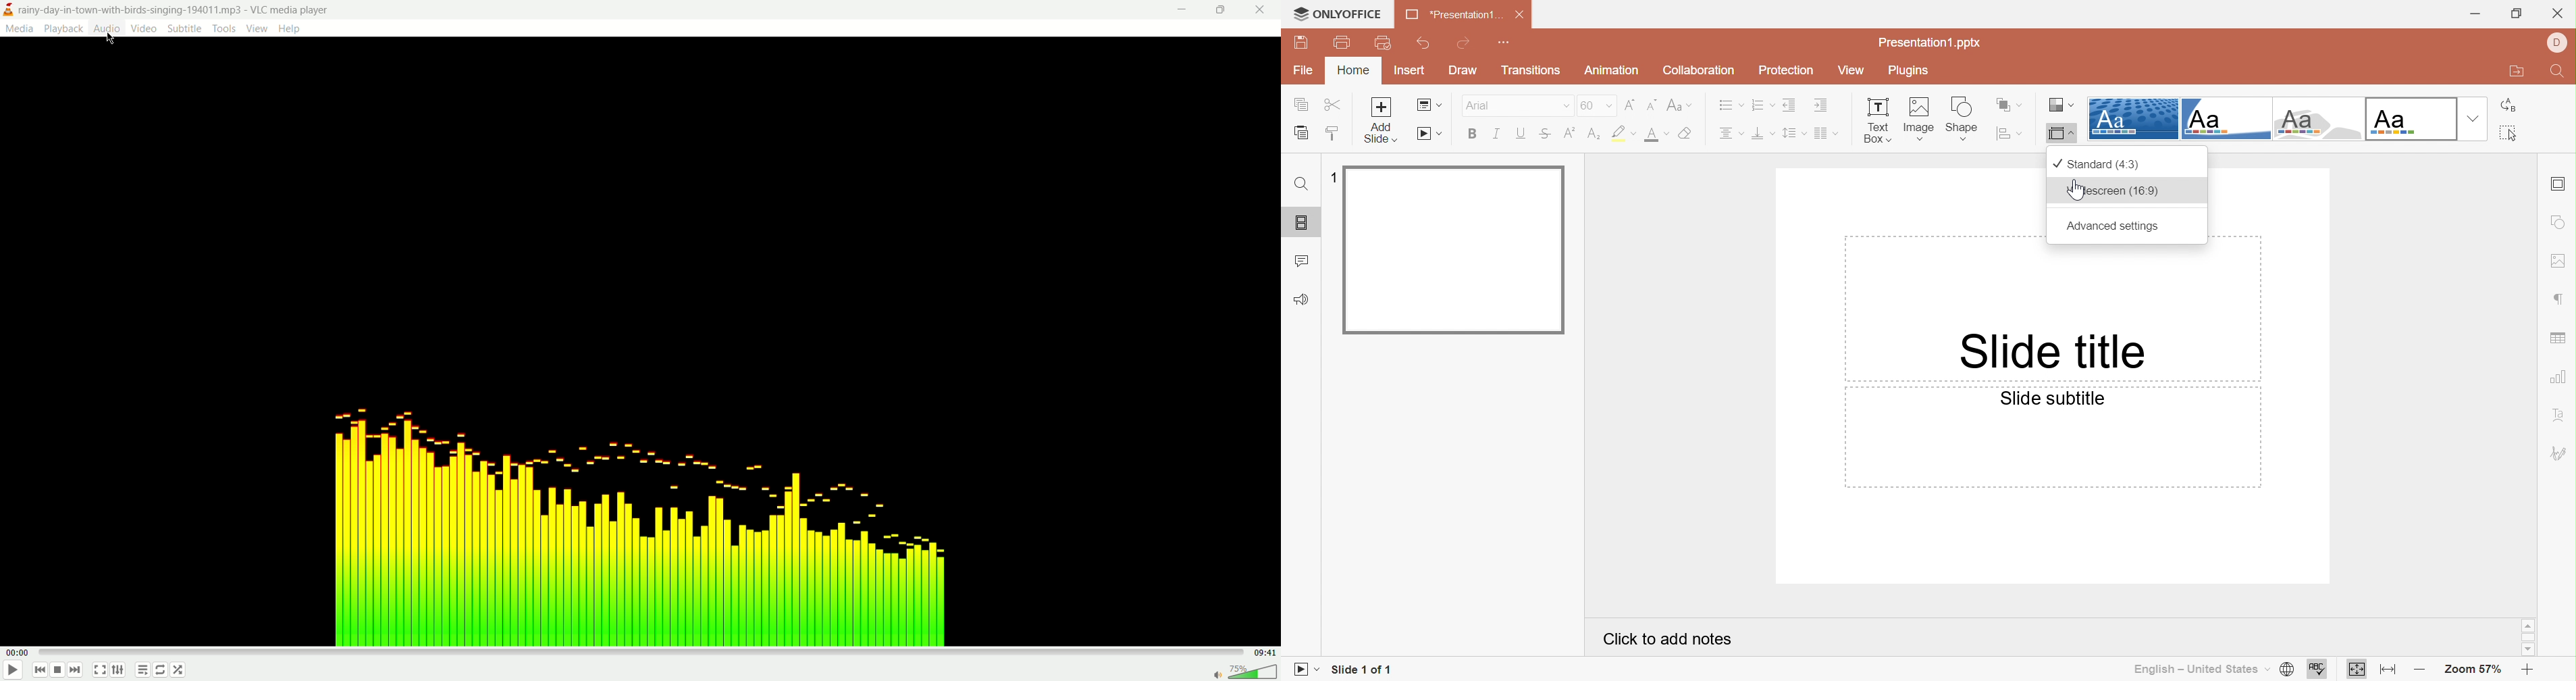 This screenshot has height=700, width=2576. What do you see at coordinates (1506, 42) in the screenshot?
I see `Customize Quick Access Toolbar` at bounding box center [1506, 42].